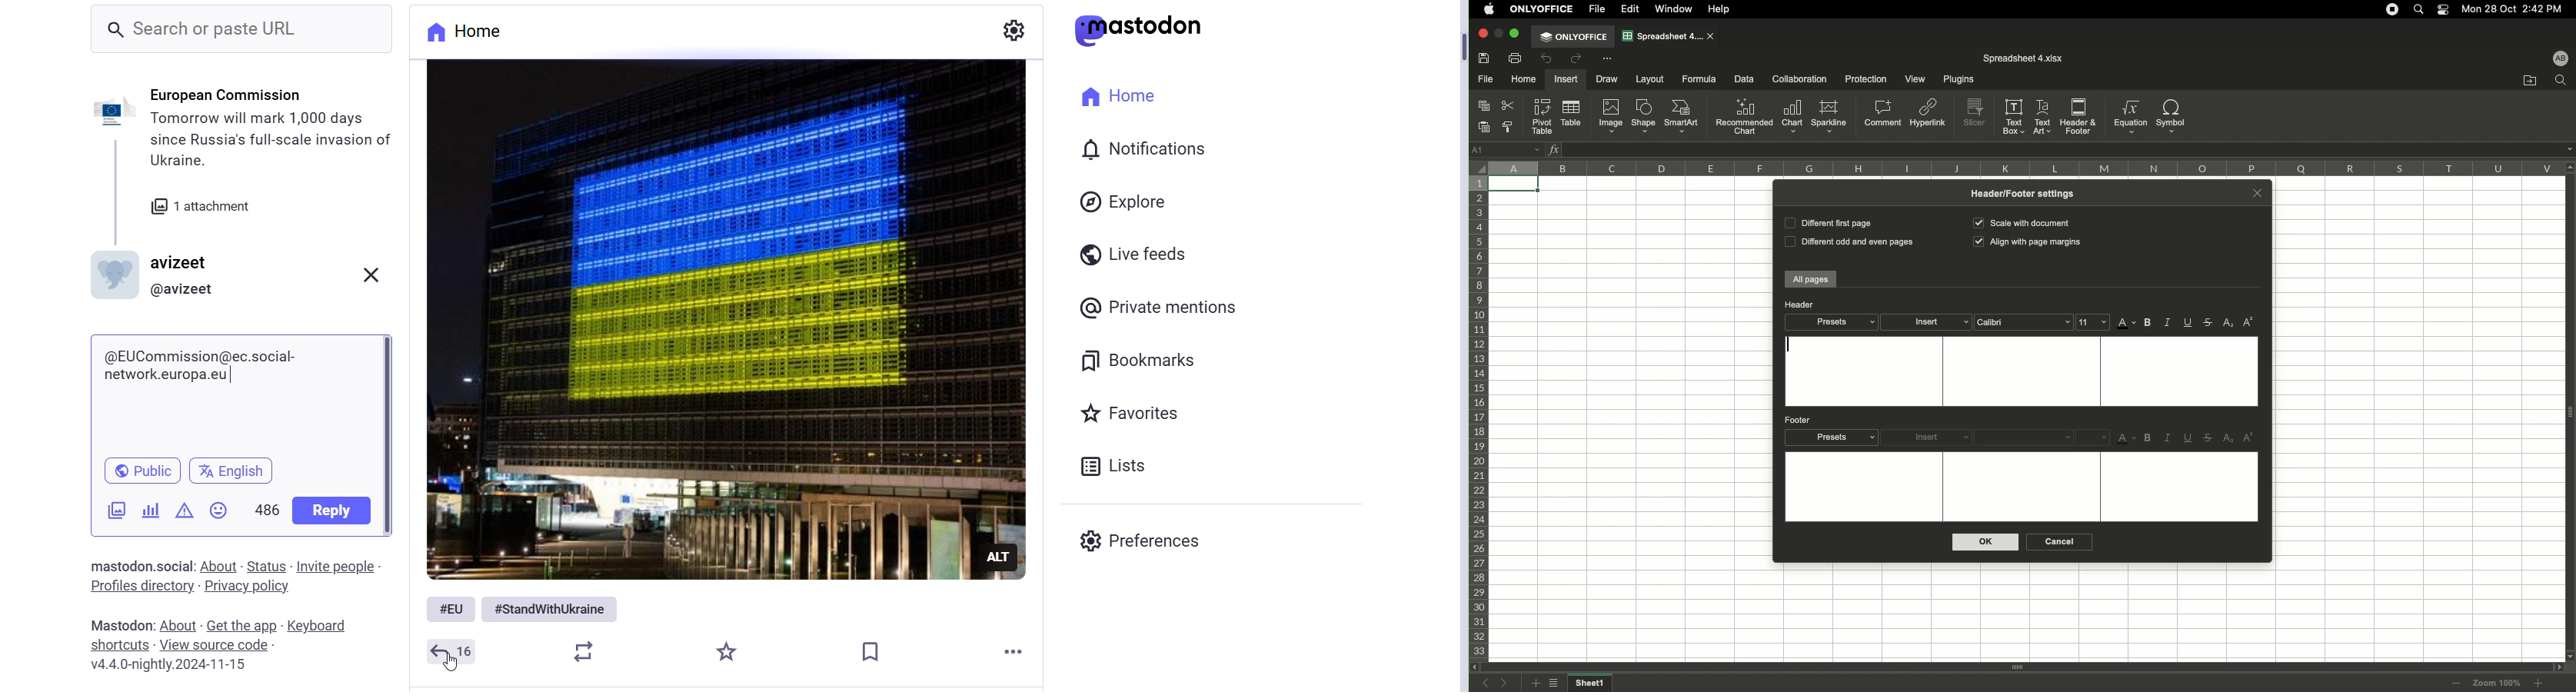  Describe the element at coordinates (123, 625) in the screenshot. I see `Mastodon` at that location.